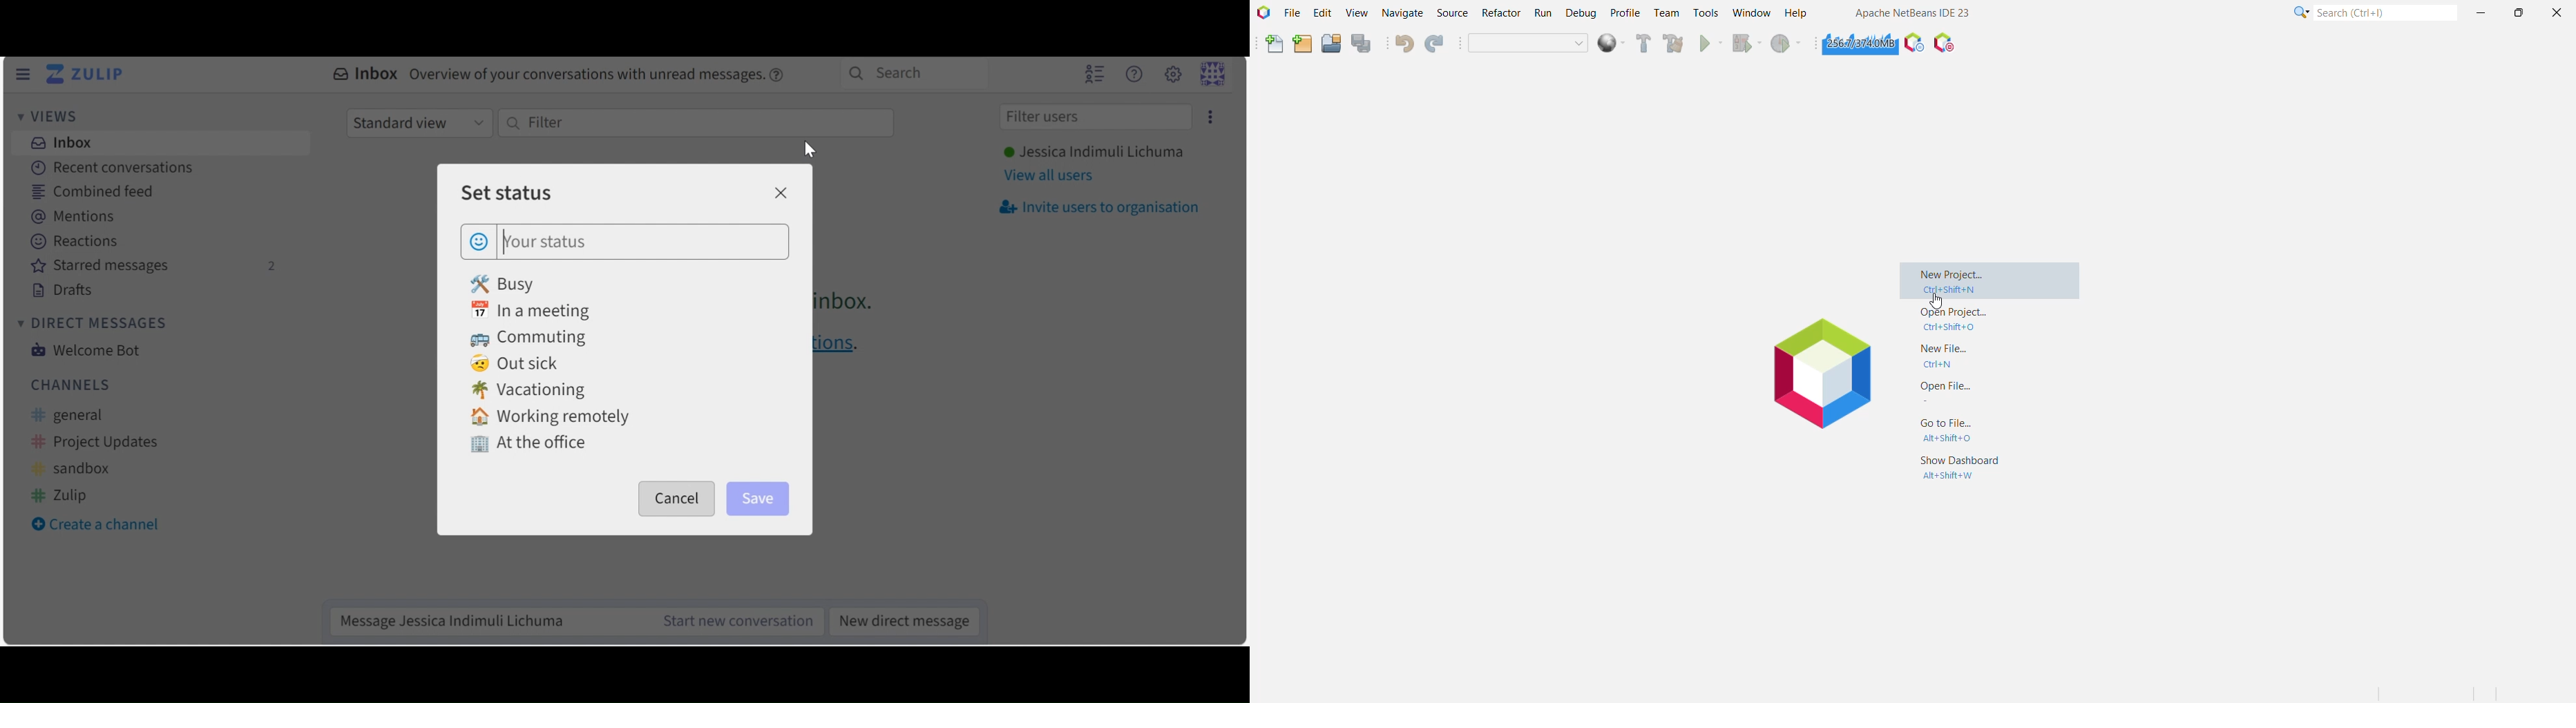  What do you see at coordinates (51, 118) in the screenshot?
I see `Views` at bounding box center [51, 118].